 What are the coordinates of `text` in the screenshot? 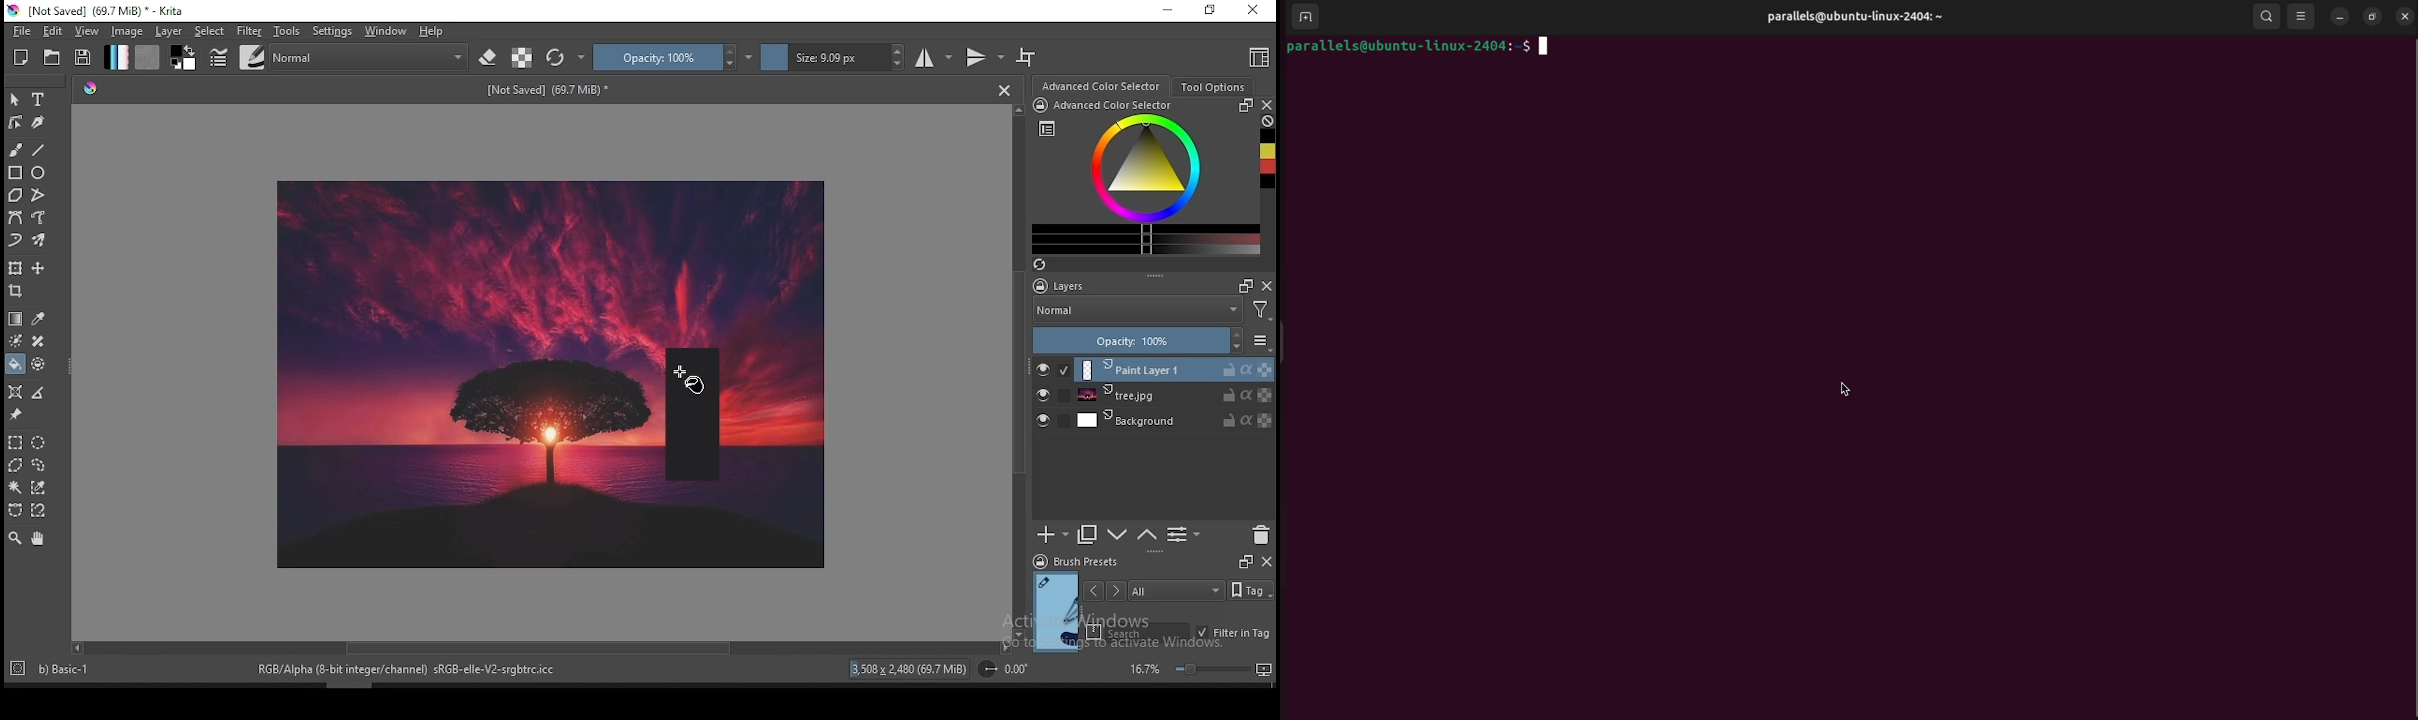 It's located at (548, 87).